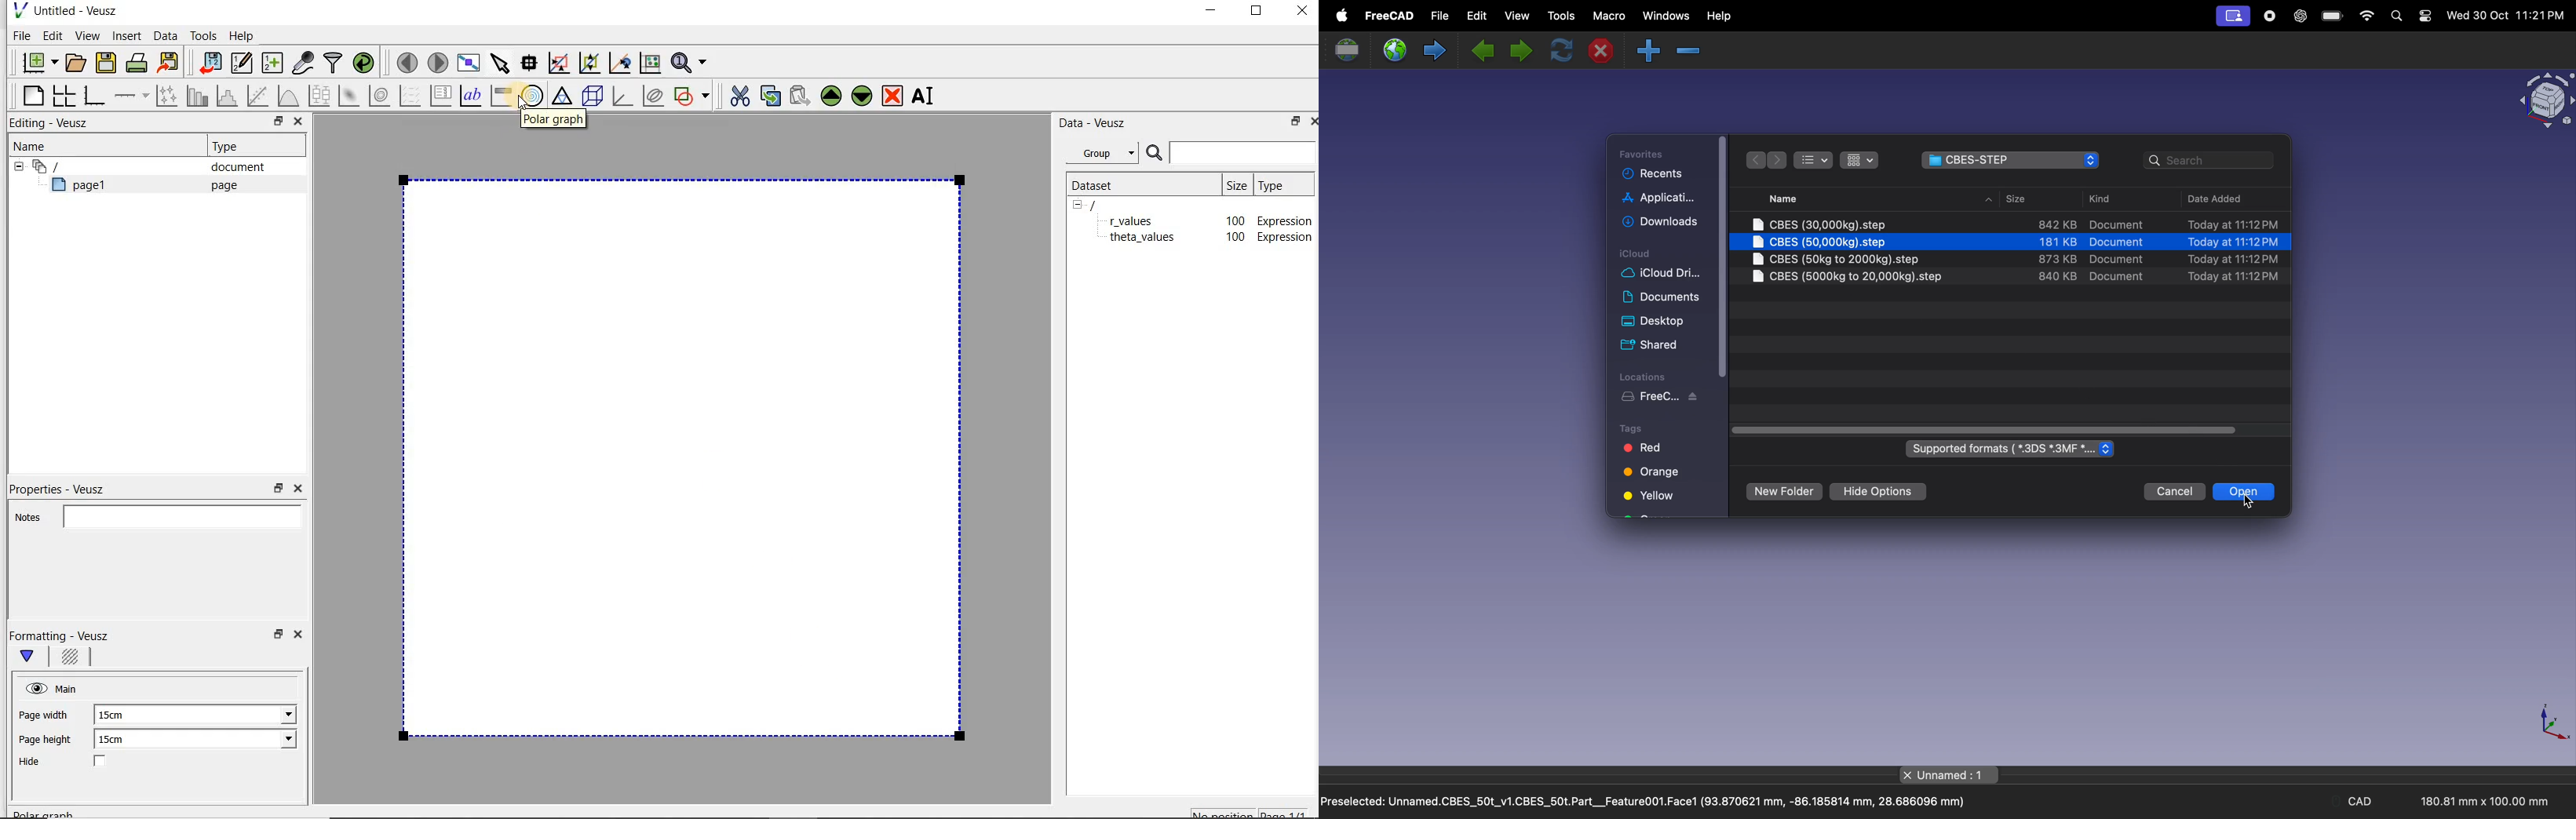 This screenshot has height=840, width=2576. Describe the element at coordinates (31, 93) in the screenshot. I see `blank page` at that location.